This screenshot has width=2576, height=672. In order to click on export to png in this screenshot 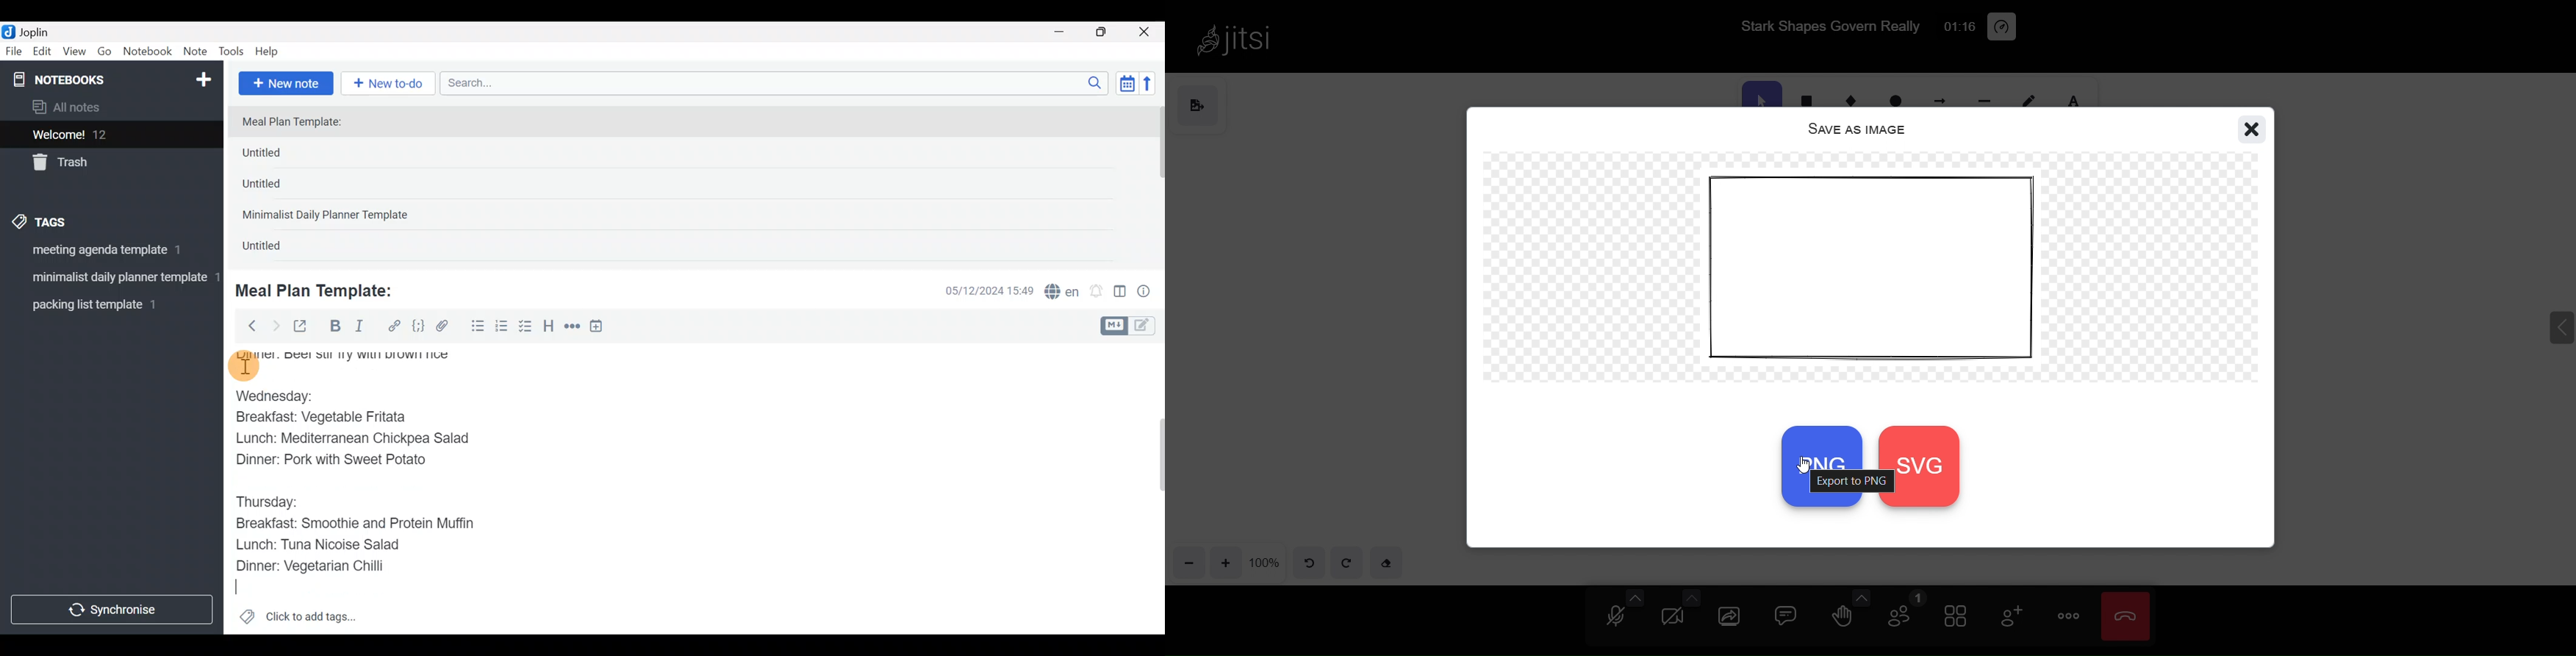, I will do `click(1851, 481)`.